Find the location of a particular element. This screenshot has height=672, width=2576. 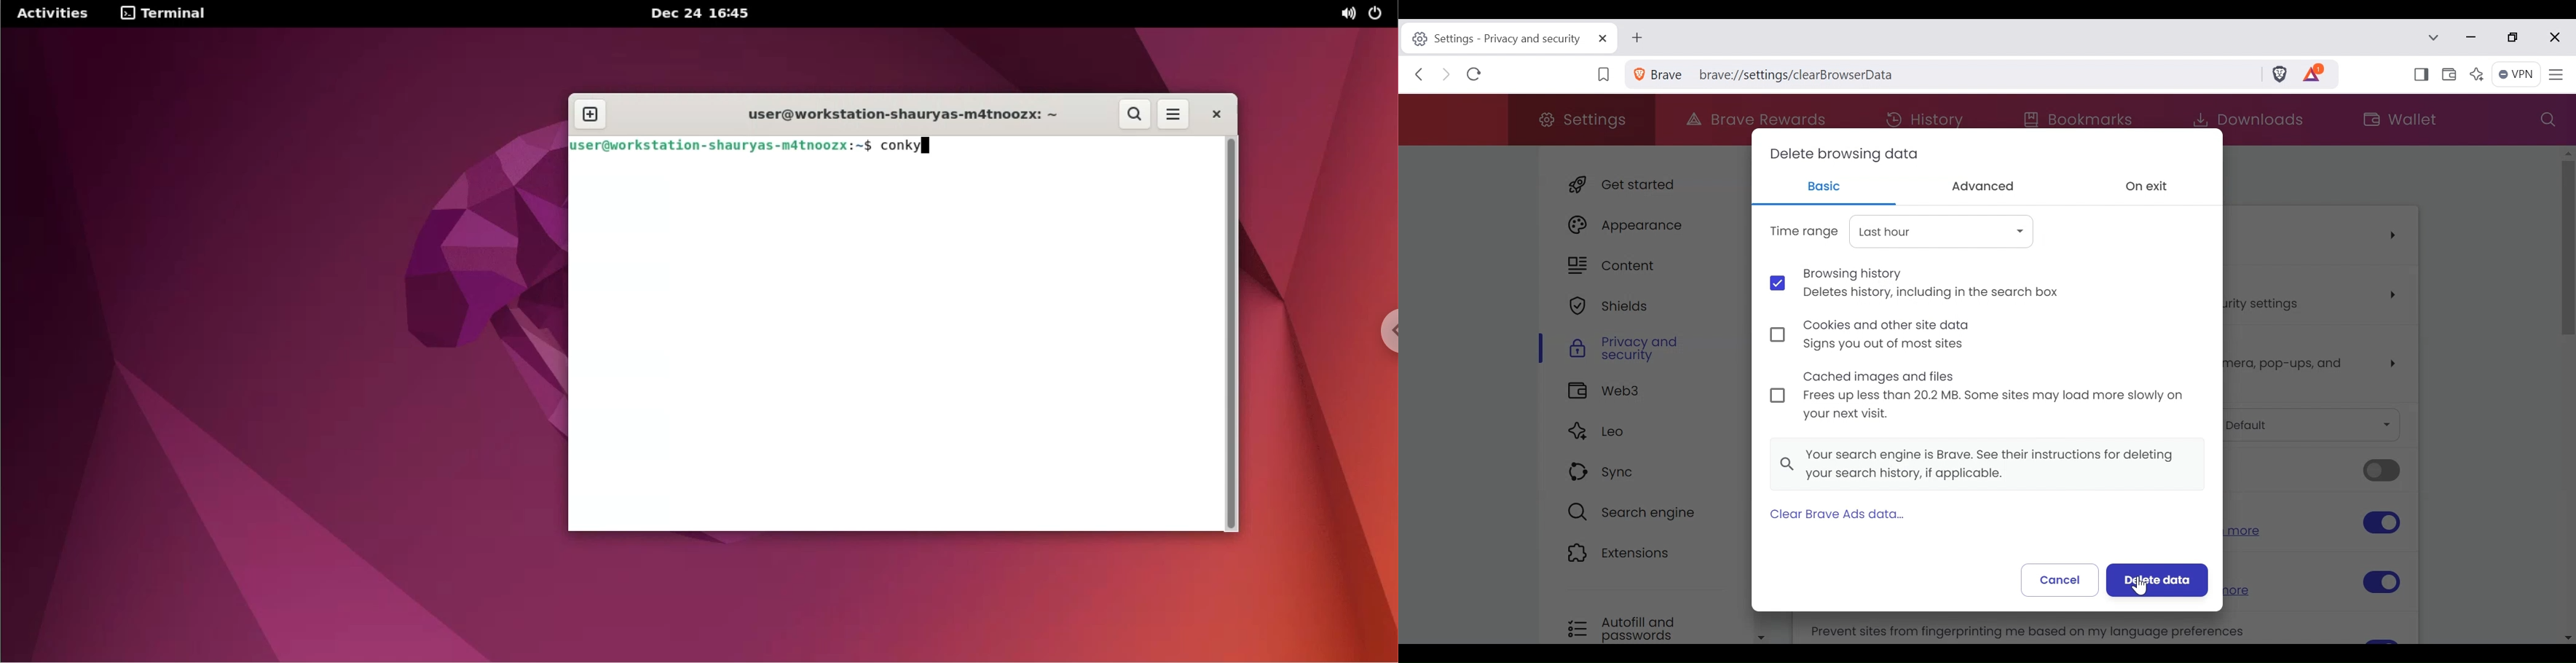

Settings is located at coordinates (1583, 119).